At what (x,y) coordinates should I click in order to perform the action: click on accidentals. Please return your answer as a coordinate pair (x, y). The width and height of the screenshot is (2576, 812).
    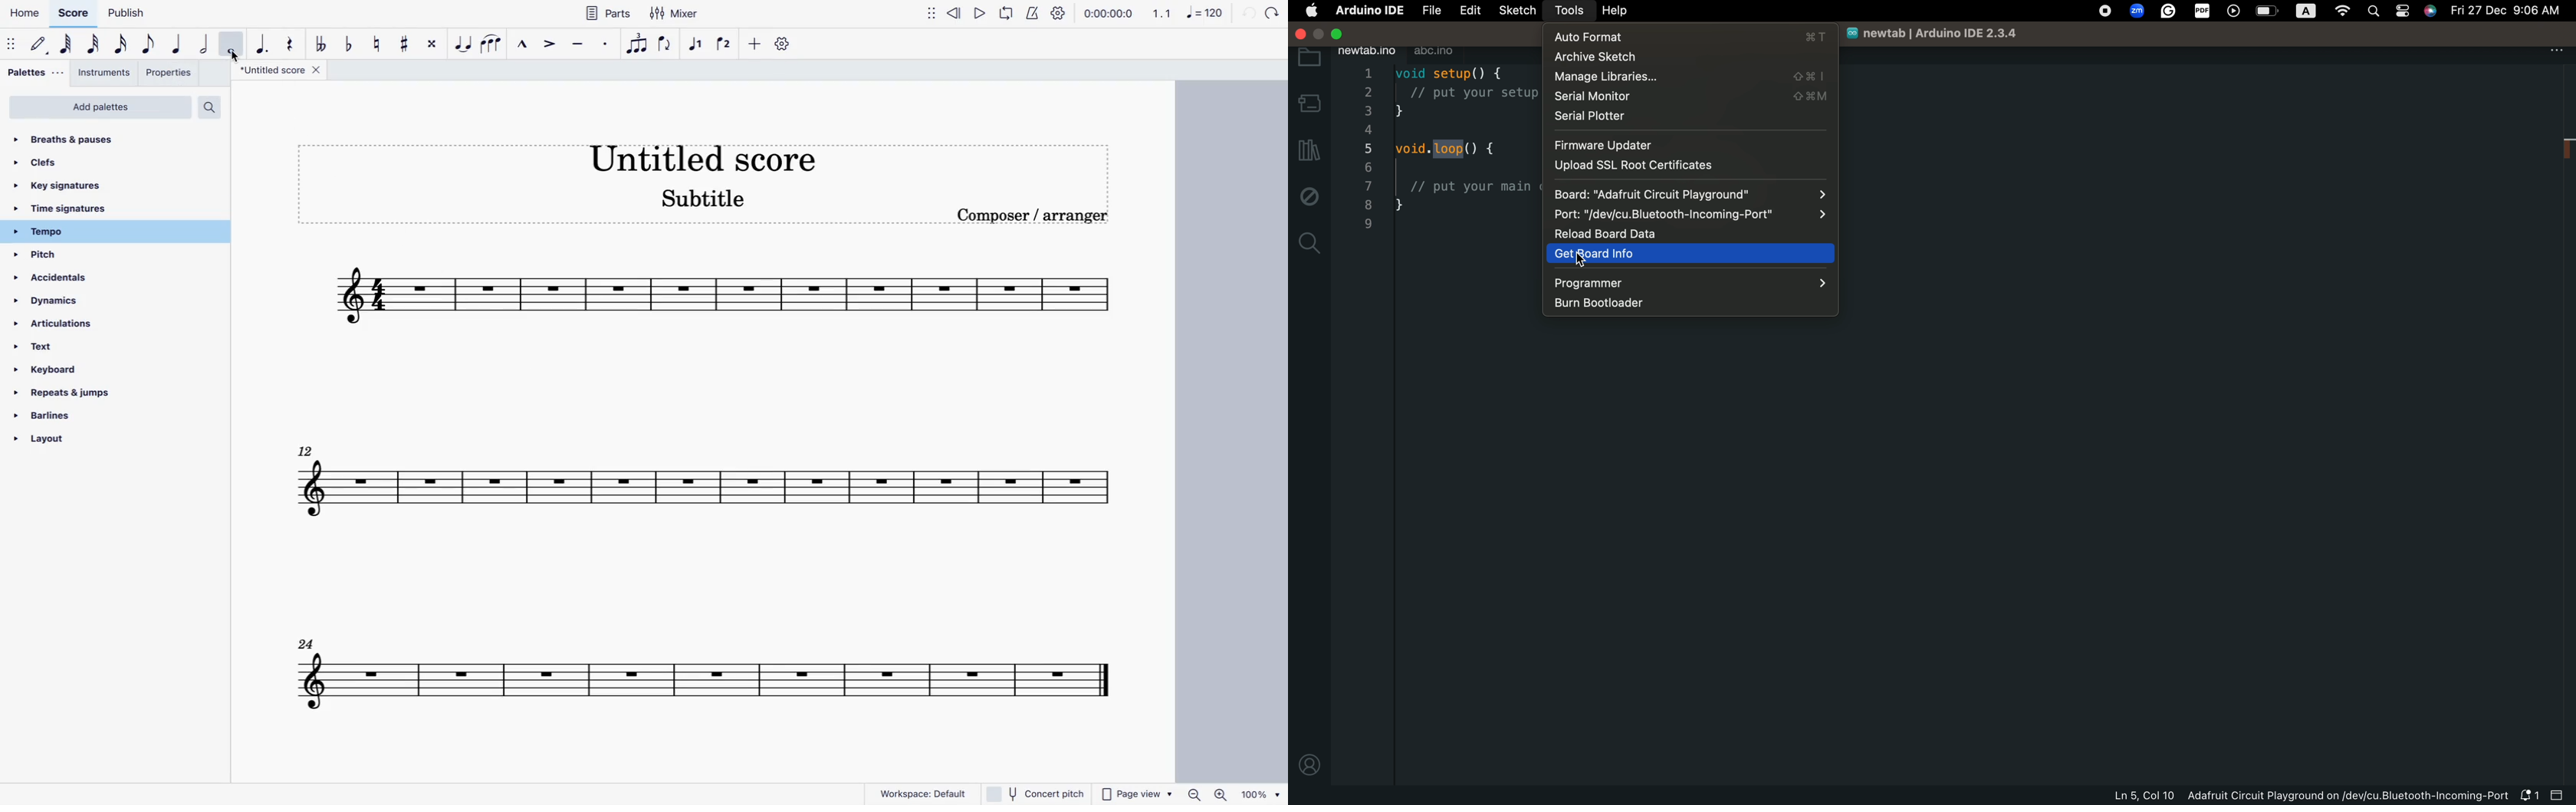
    Looking at the image, I should click on (61, 278).